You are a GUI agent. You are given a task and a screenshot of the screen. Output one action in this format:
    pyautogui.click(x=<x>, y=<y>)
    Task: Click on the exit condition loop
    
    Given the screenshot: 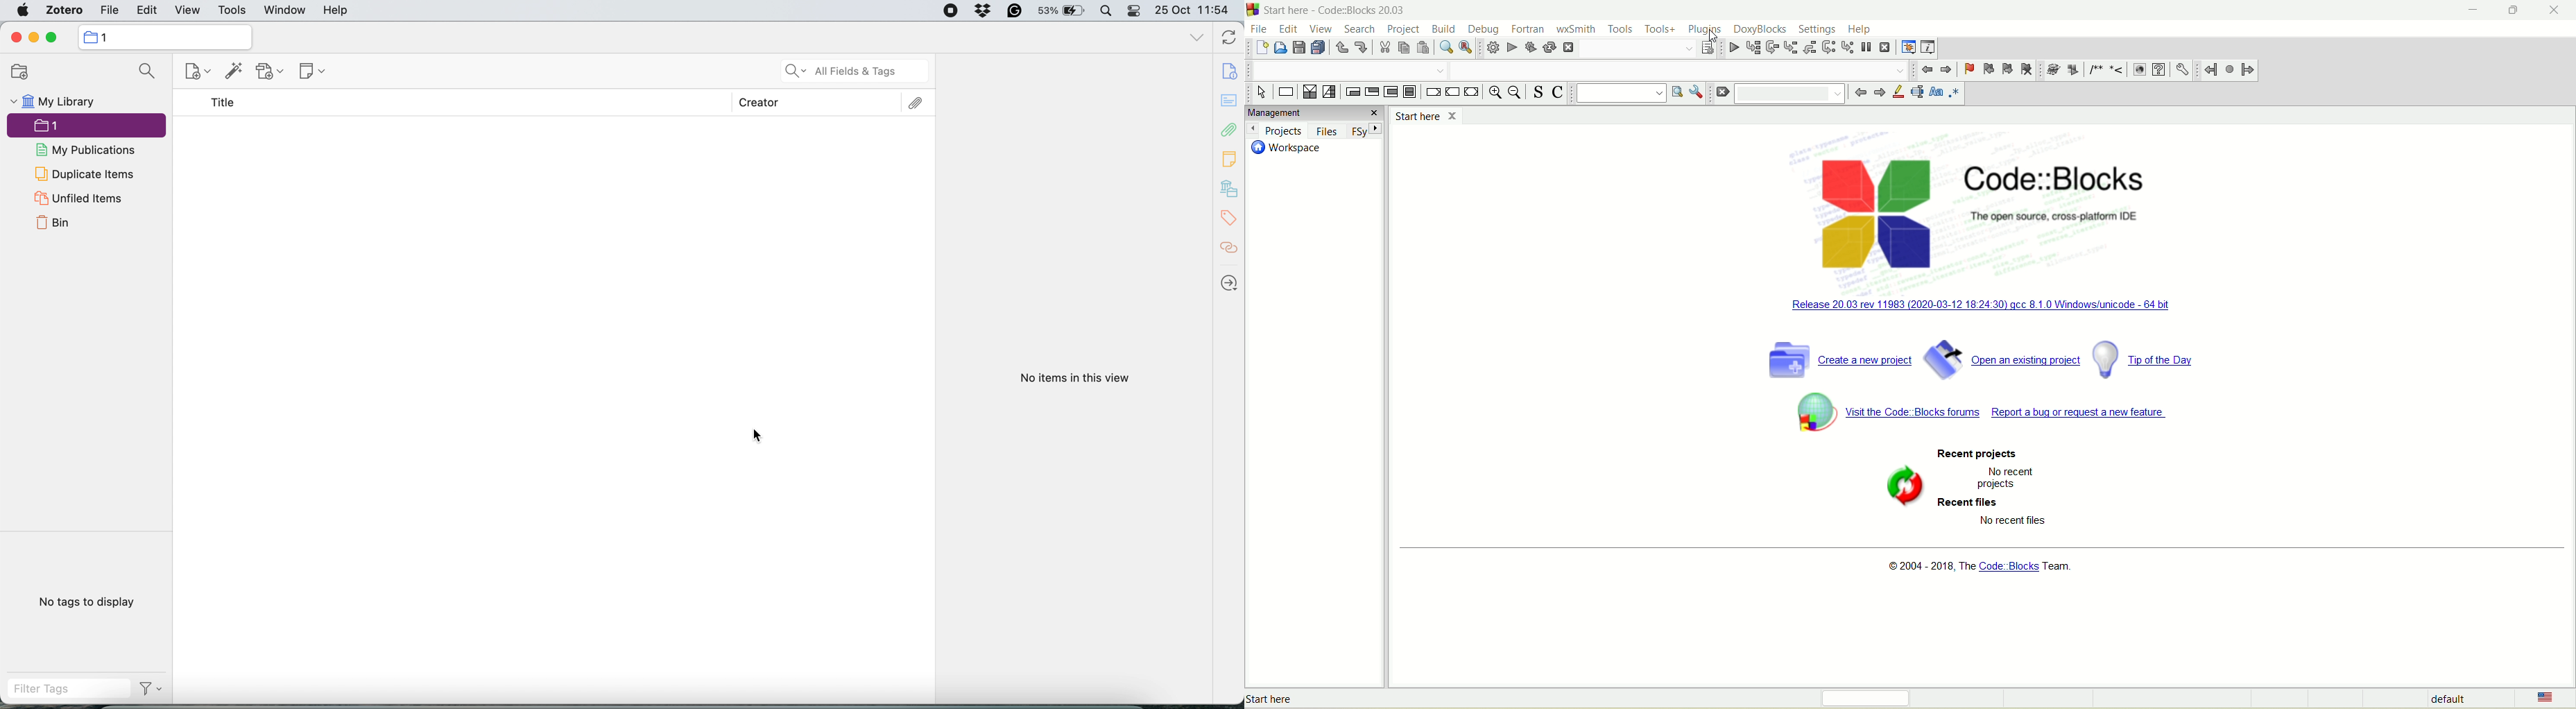 What is the action you would take?
    pyautogui.click(x=1371, y=94)
    